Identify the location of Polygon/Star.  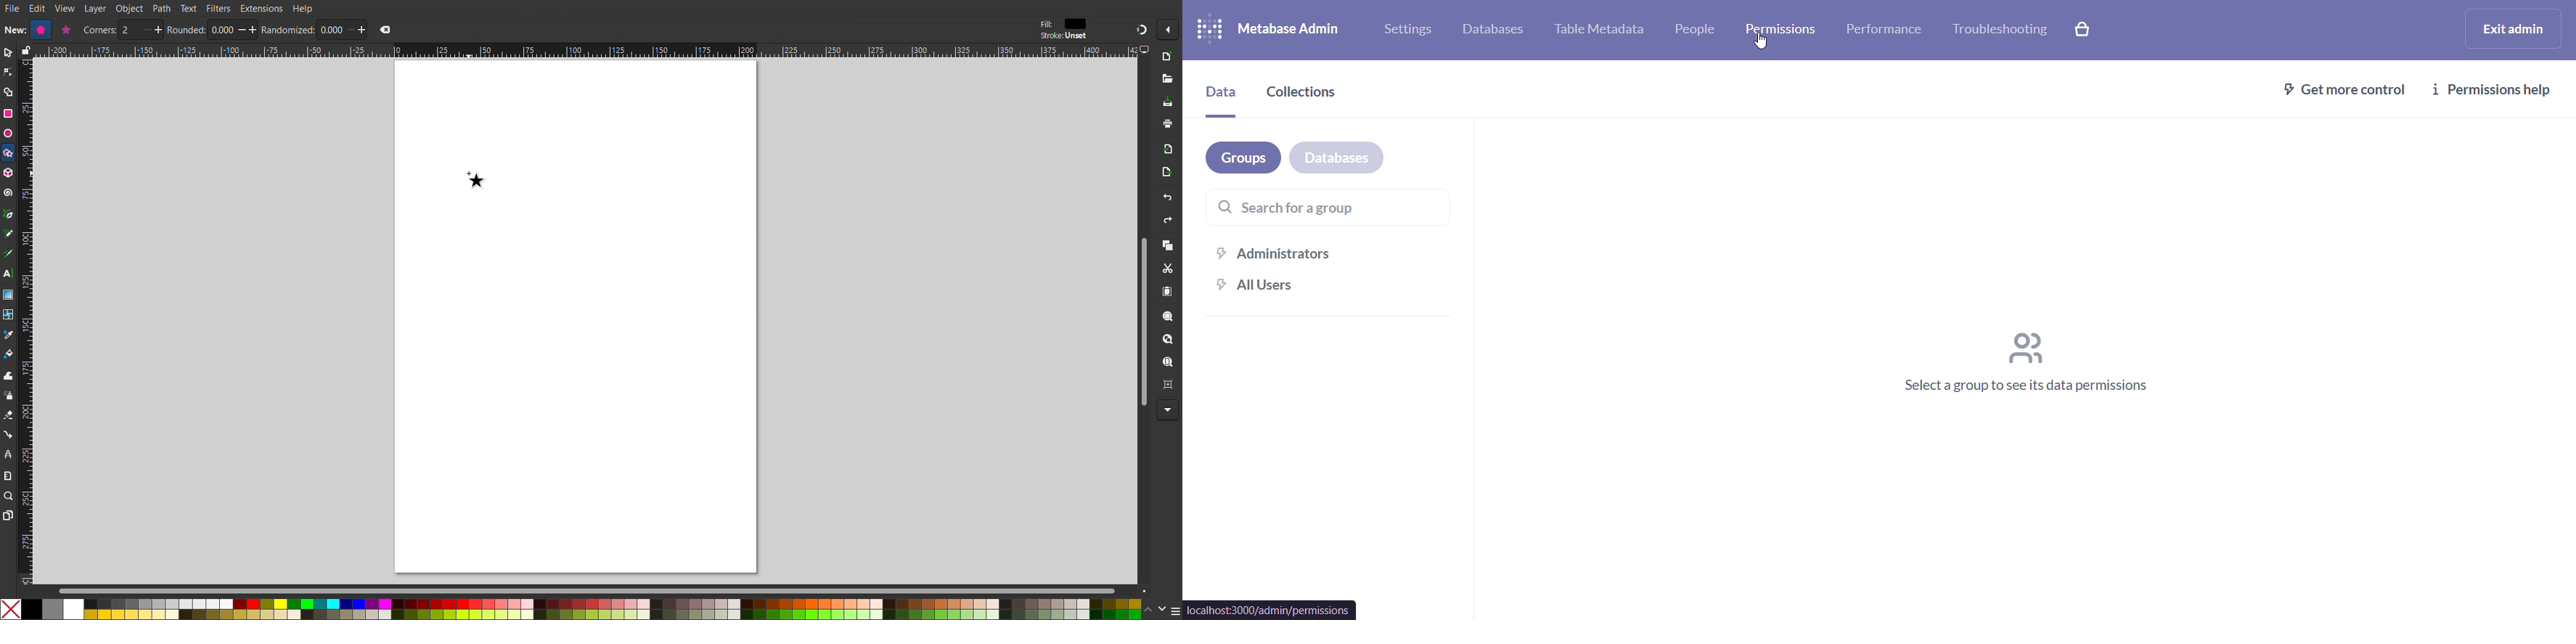
(9, 155).